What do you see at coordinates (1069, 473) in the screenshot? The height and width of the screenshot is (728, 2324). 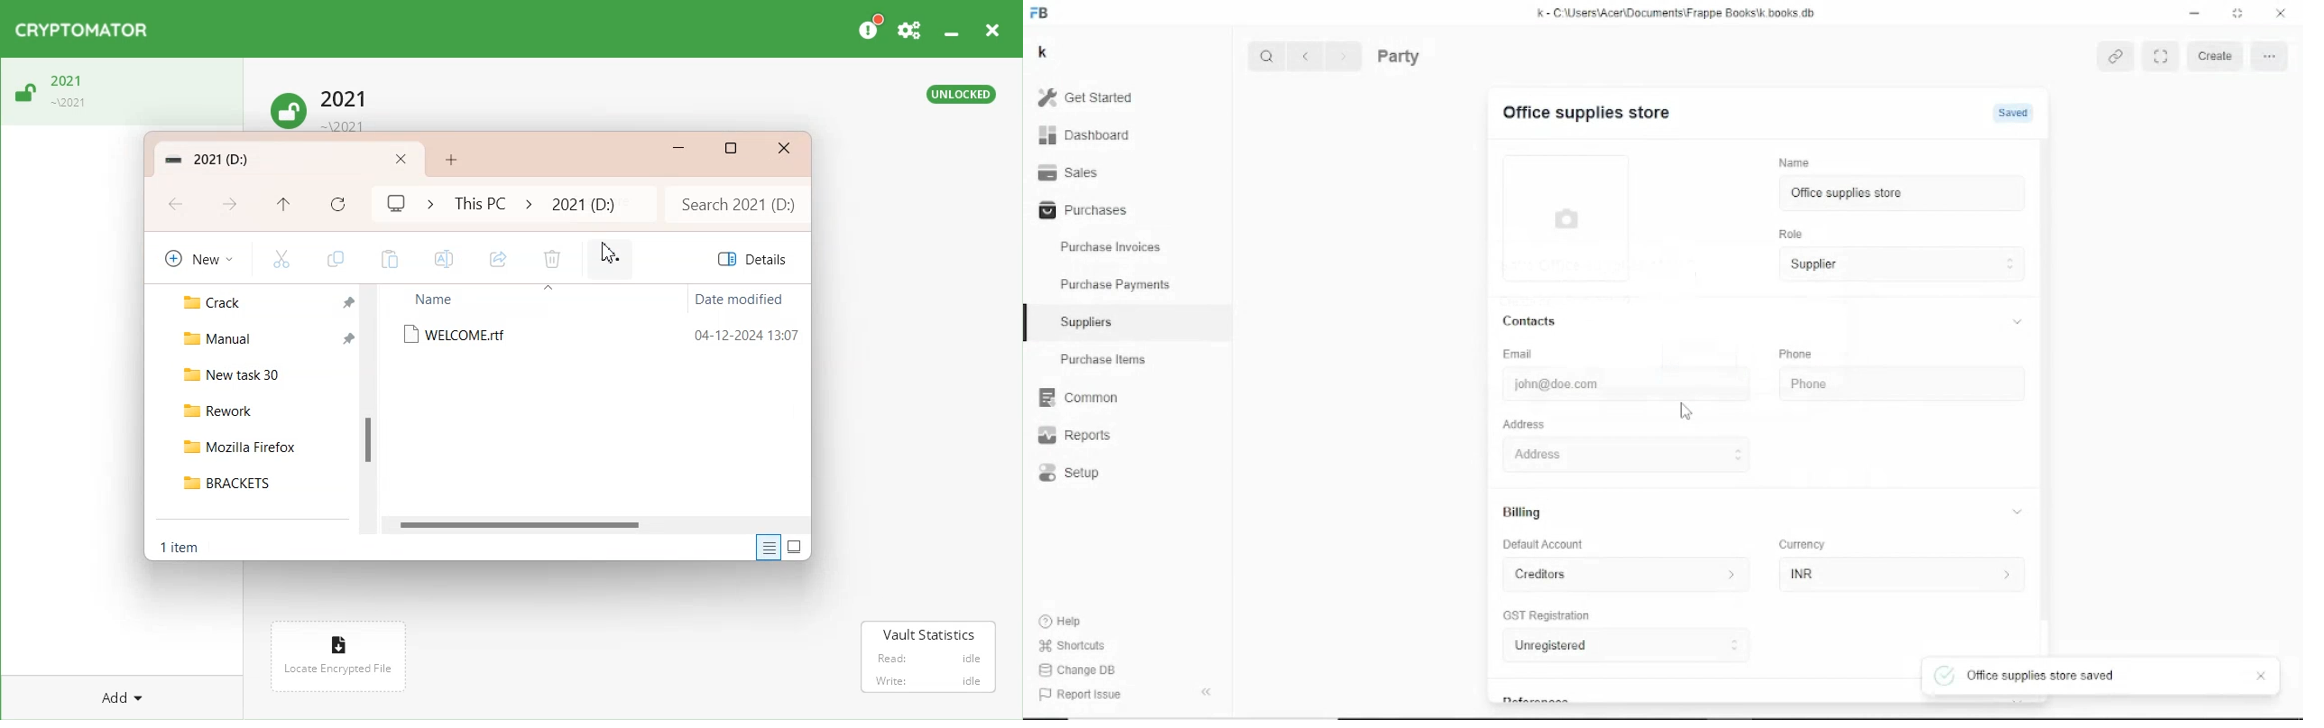 I see `Setup` at bounding box center [1069, 473].